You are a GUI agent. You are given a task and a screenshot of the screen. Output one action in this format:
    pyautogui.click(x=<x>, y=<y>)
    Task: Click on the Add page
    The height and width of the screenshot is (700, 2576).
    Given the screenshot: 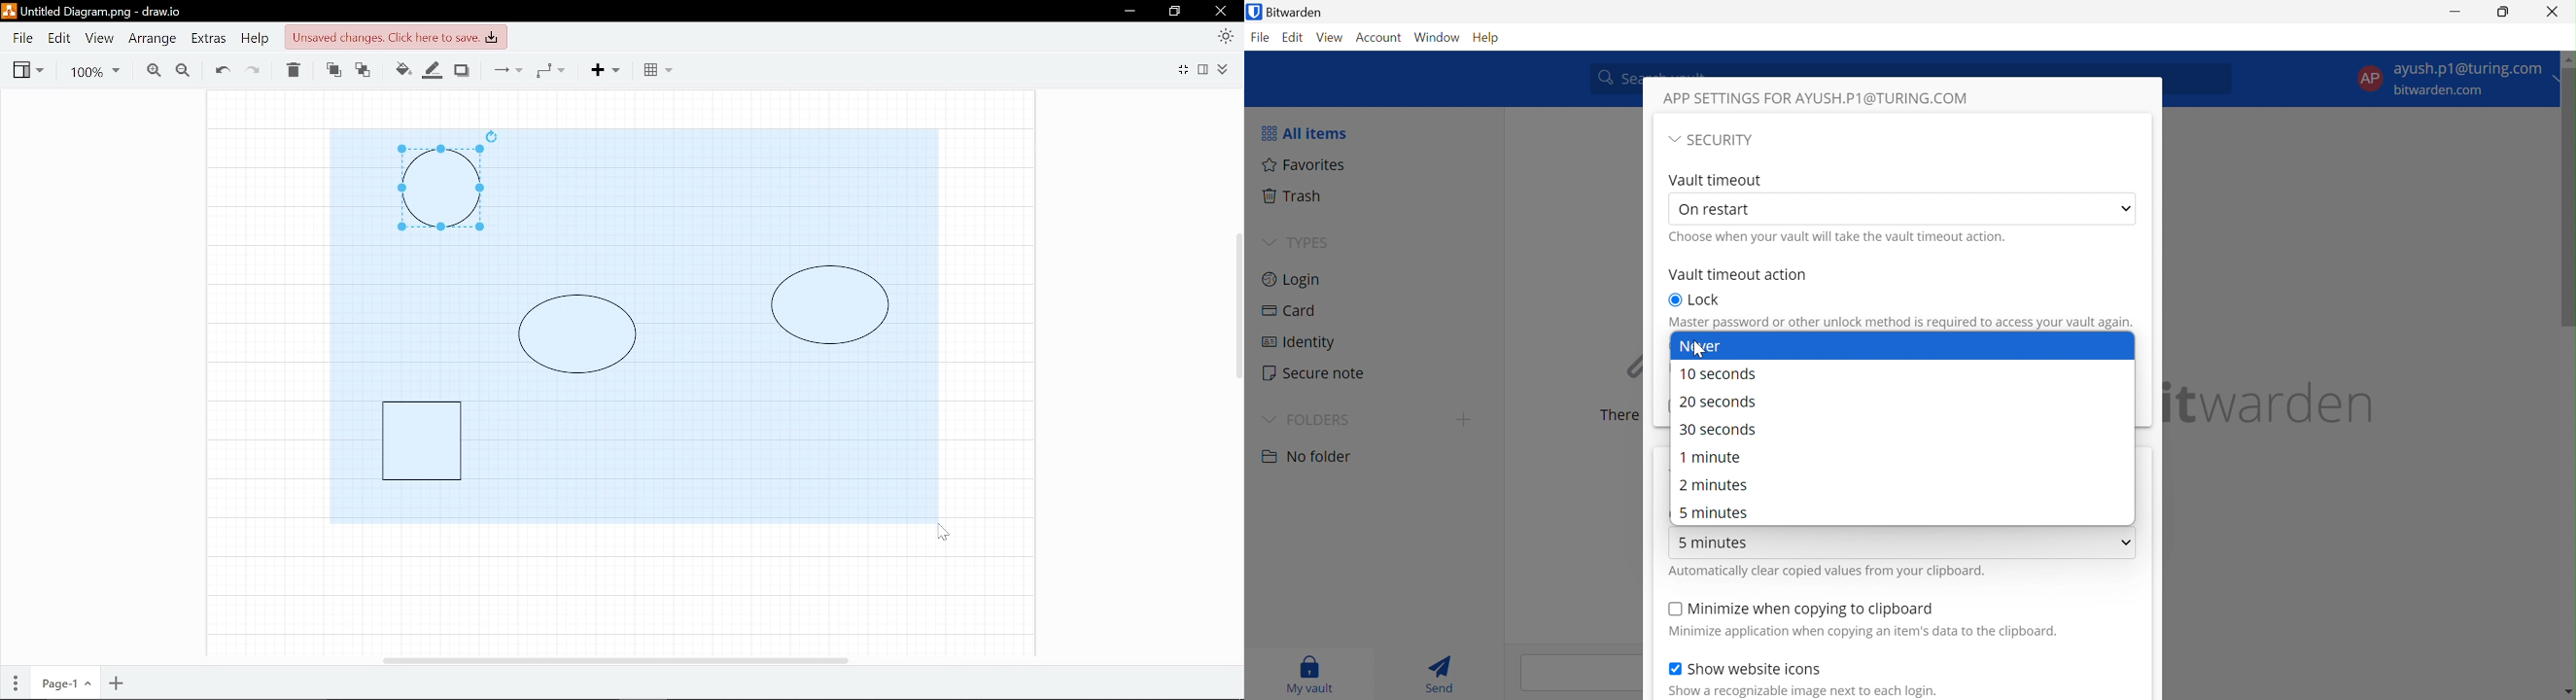 What is the action you would take?
    pyautogui.click(x=118, y=683)
    